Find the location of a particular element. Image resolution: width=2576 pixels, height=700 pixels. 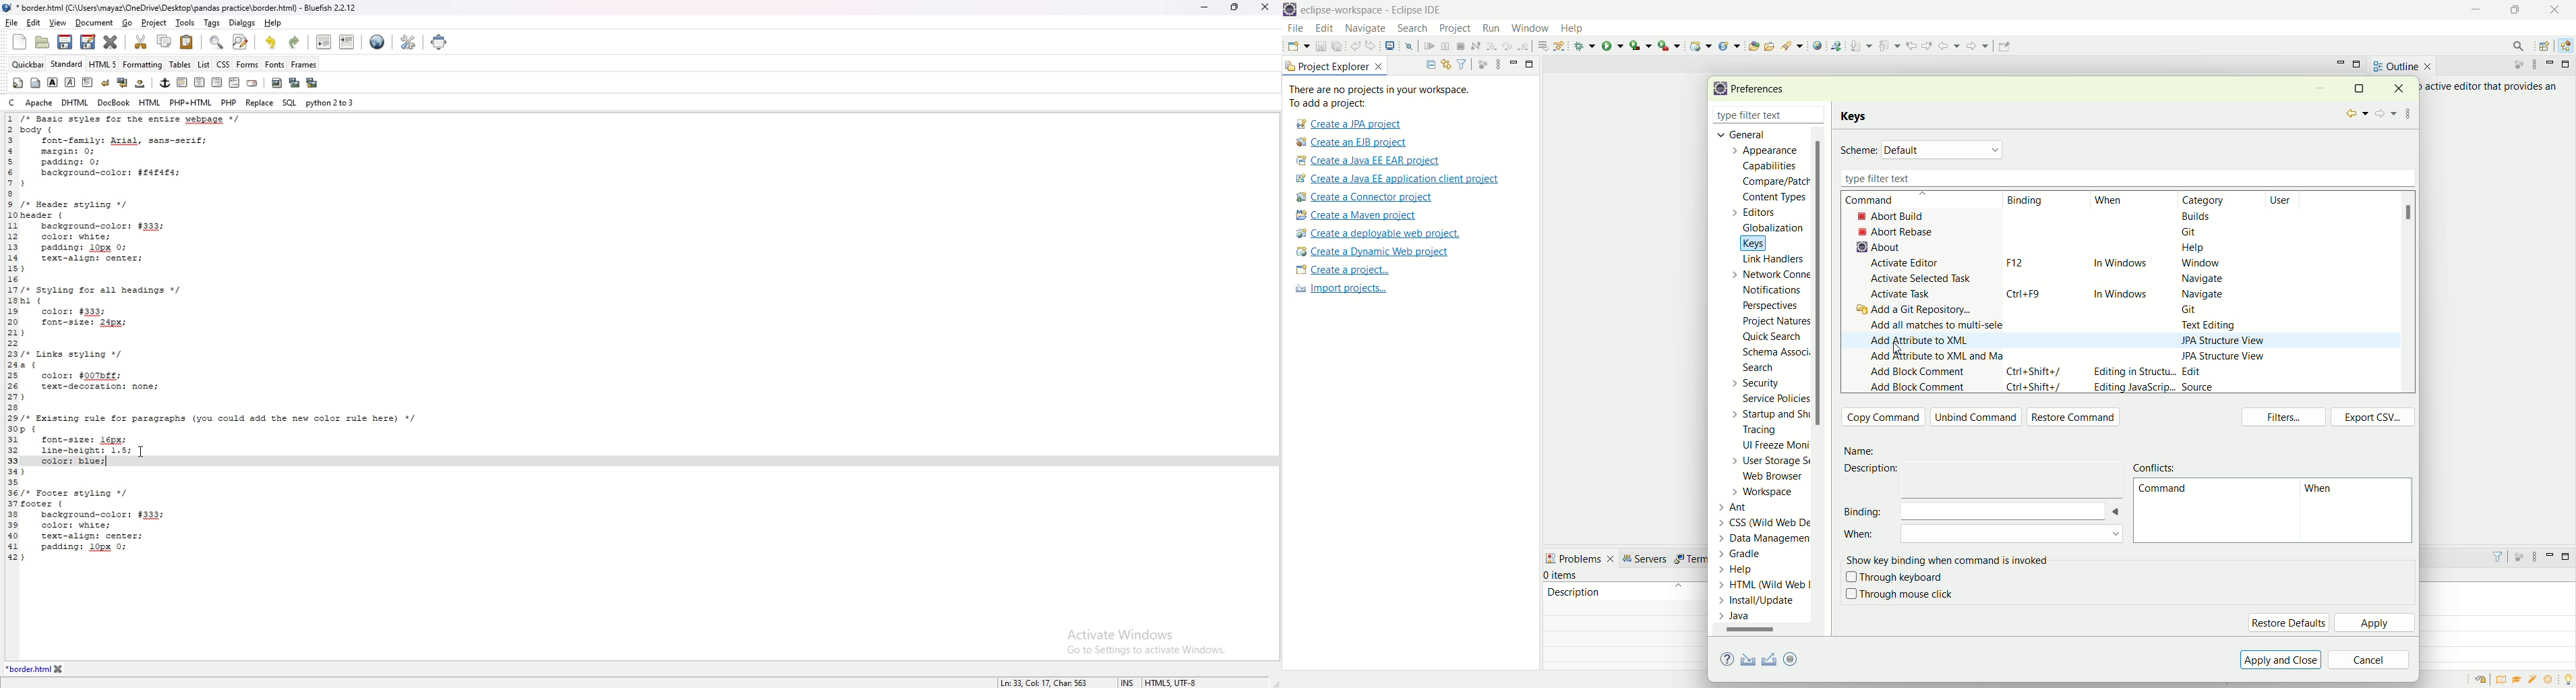

full screen is located at coordinates (446, 45).